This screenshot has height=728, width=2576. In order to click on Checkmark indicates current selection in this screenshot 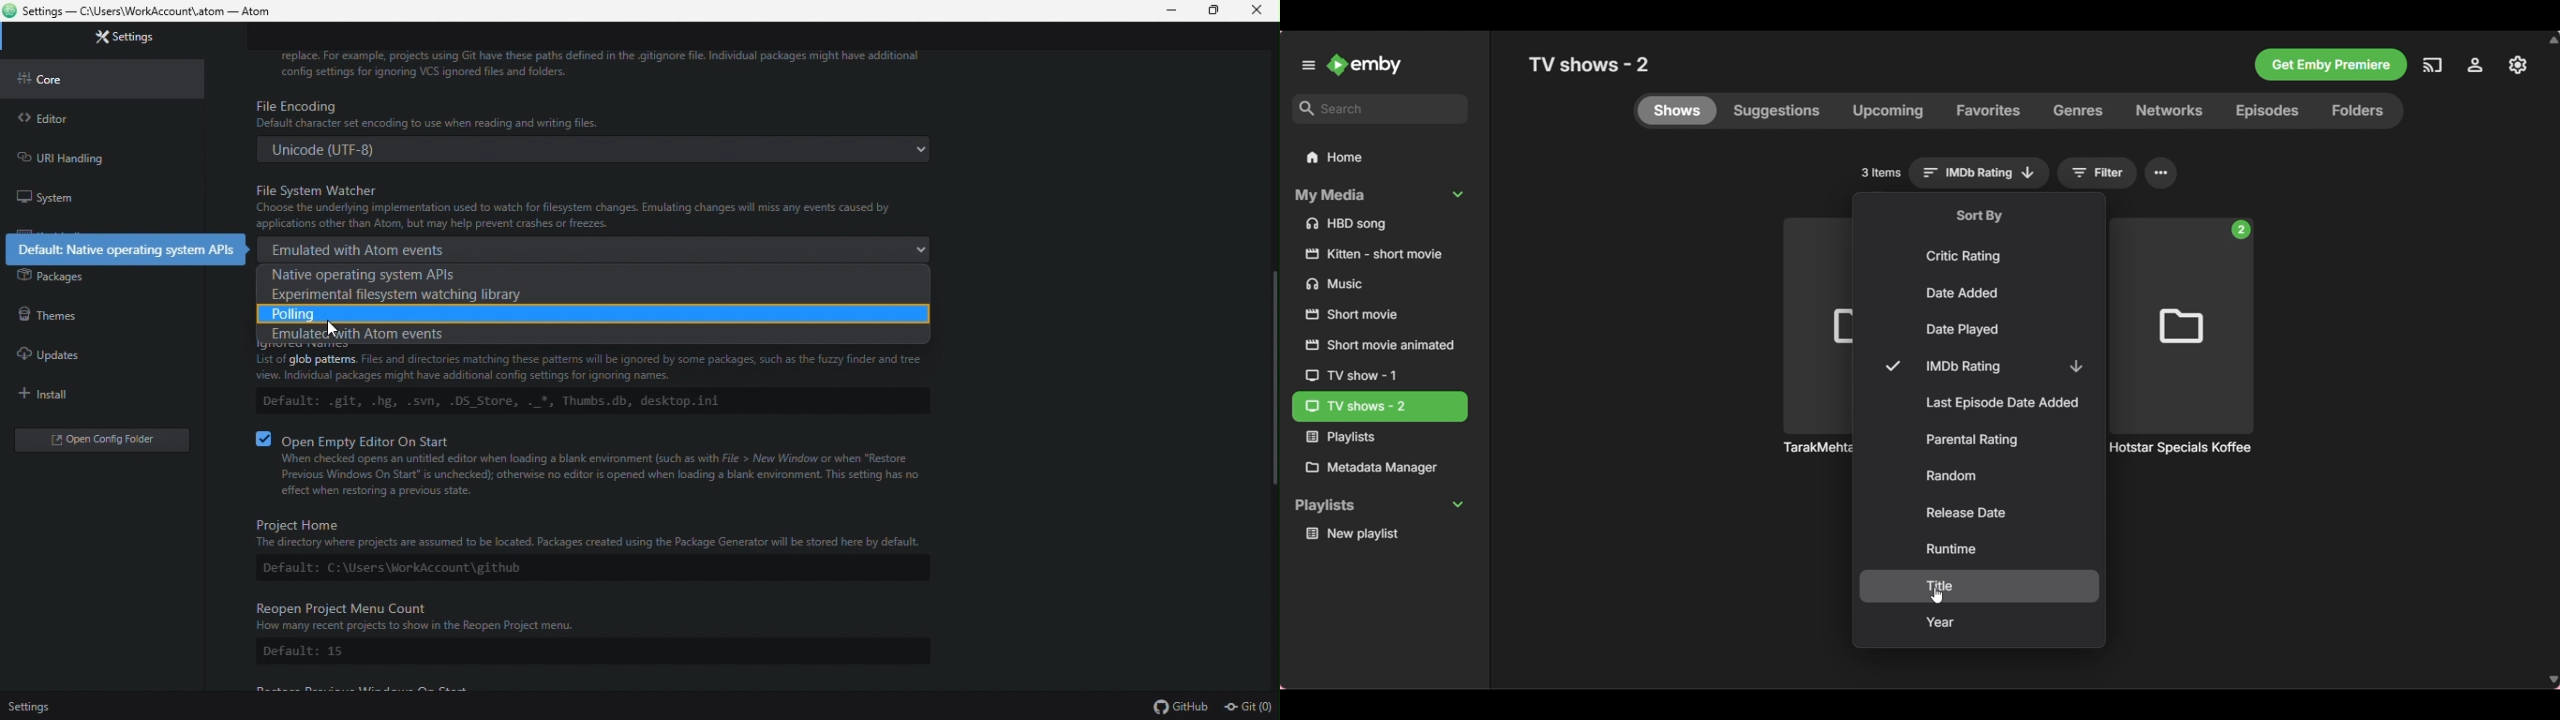, I will do `click(1892, 366)`.